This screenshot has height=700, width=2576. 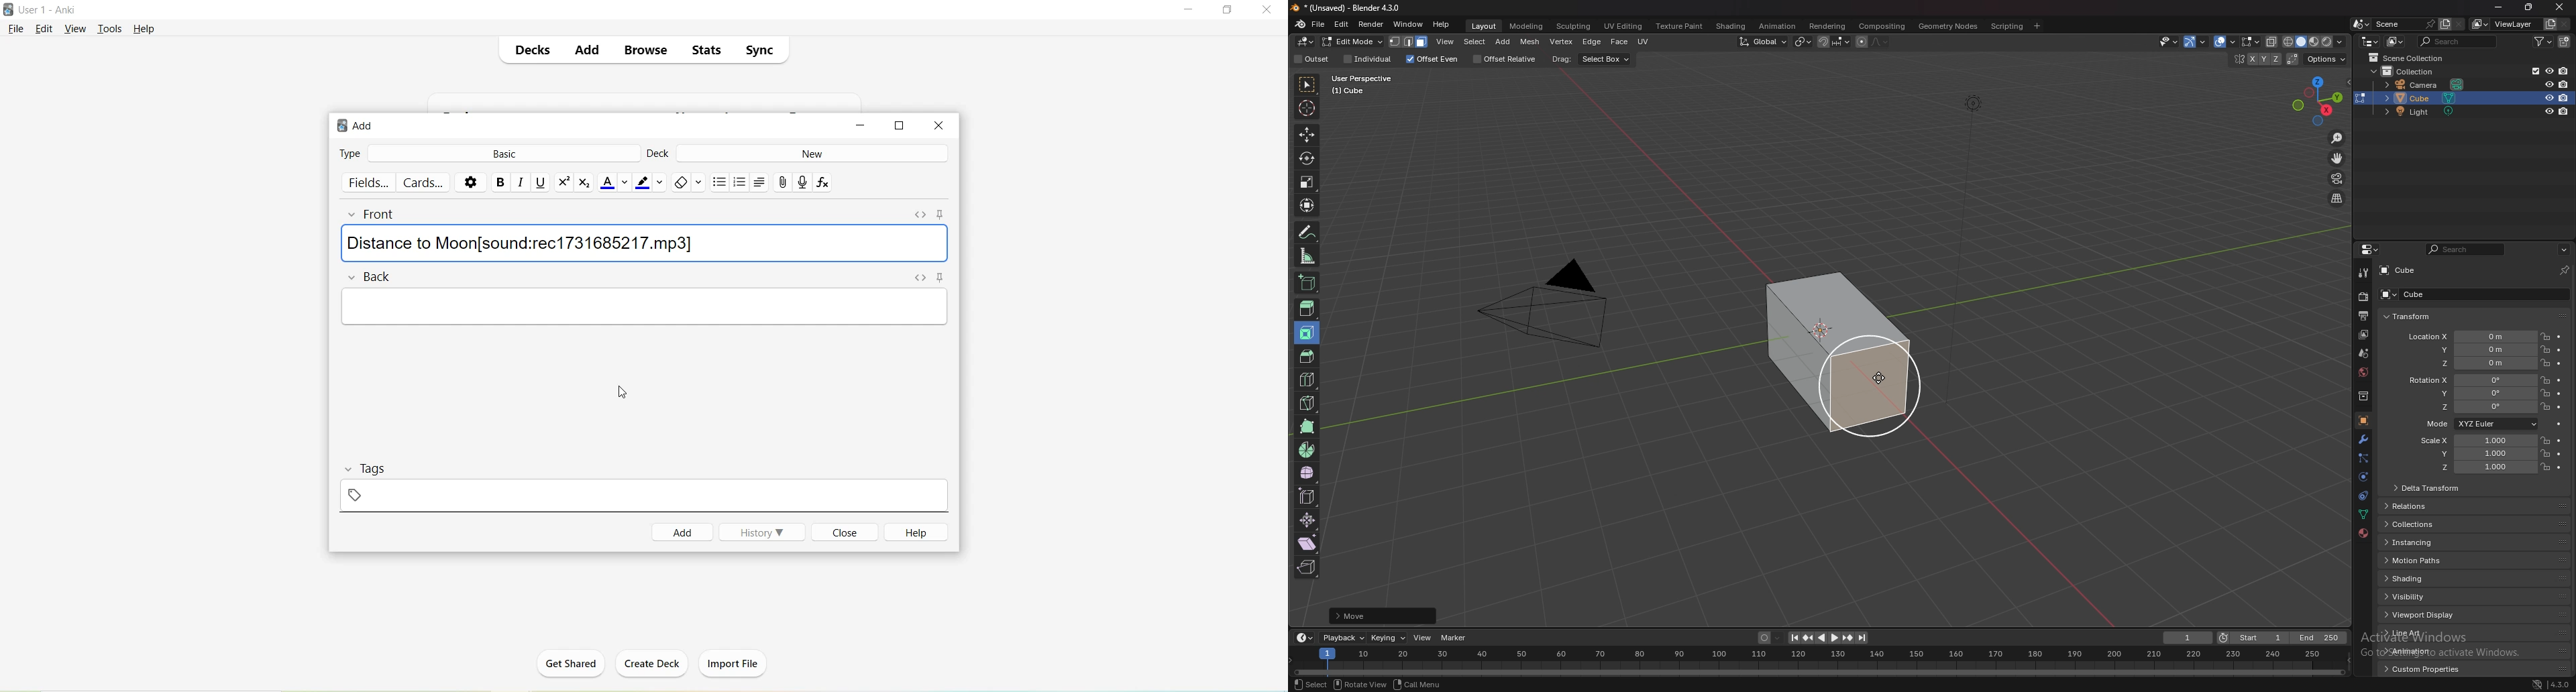 What do you see at coordinates (354, 216) in the screenshot?
I see `Collapse field` at bounding box center [354, 216].